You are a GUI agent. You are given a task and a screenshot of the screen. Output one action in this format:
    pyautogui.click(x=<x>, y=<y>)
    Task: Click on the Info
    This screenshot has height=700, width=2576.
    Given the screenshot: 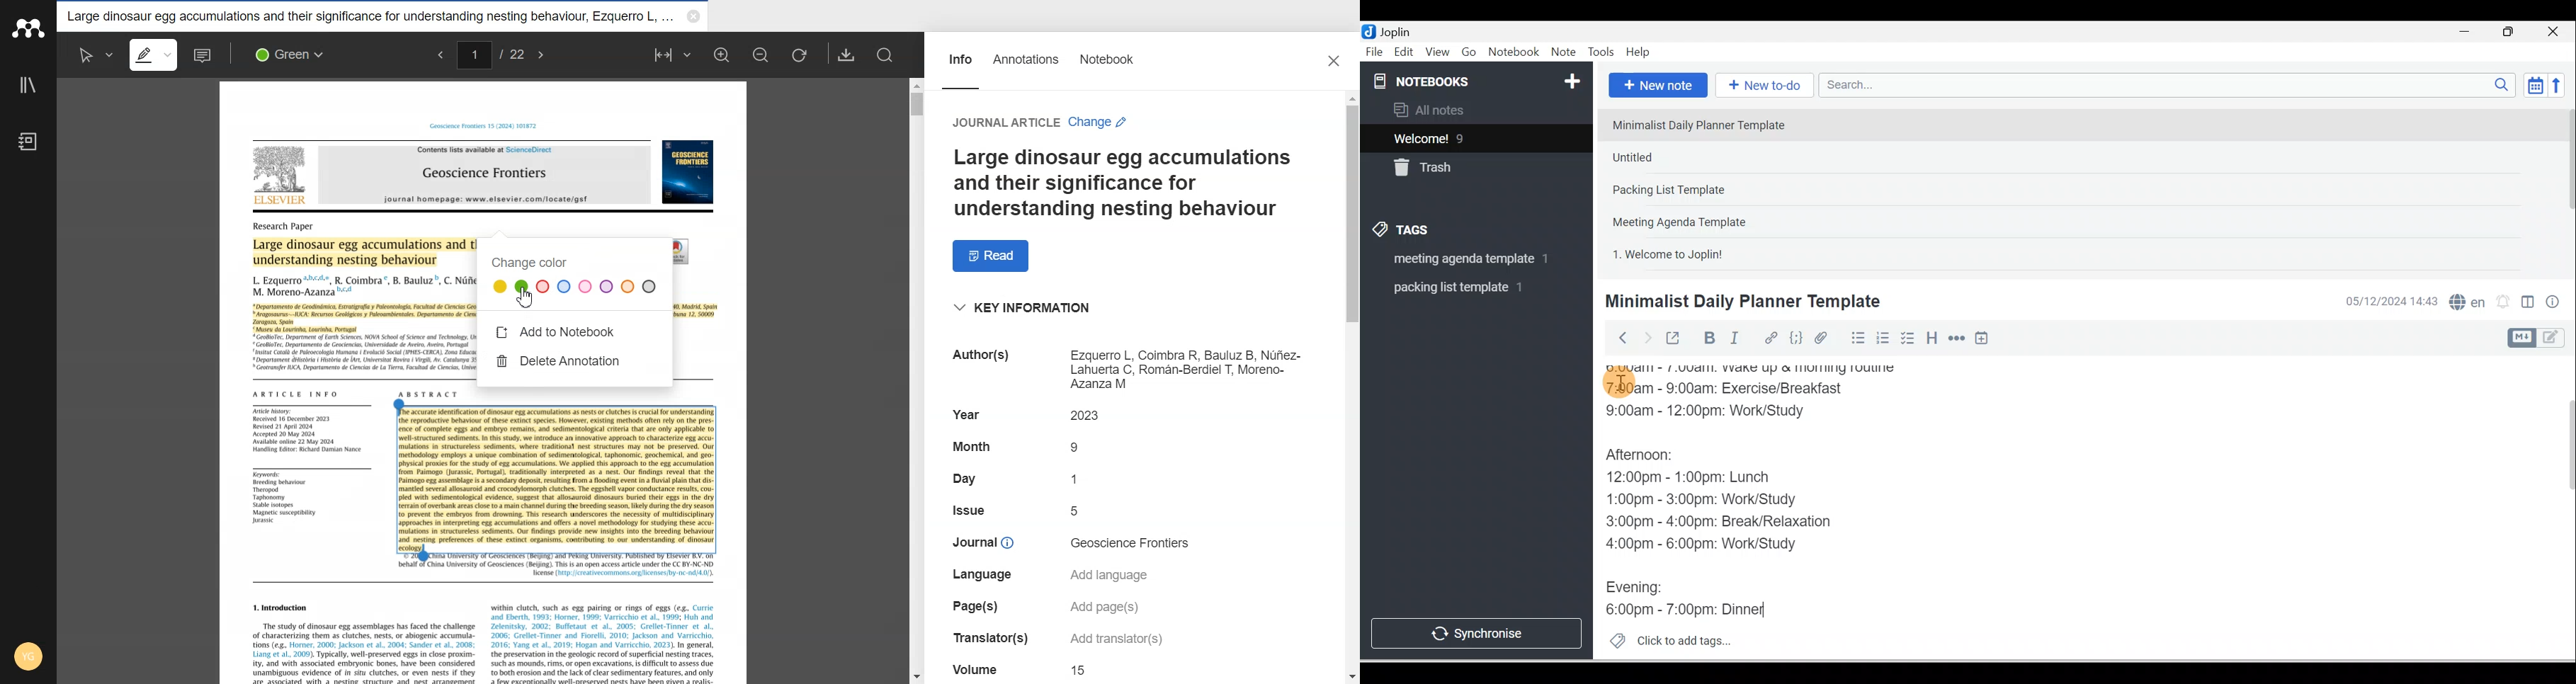 What is the action you would take?
    pyautogui.click(x=960, y=67)
    